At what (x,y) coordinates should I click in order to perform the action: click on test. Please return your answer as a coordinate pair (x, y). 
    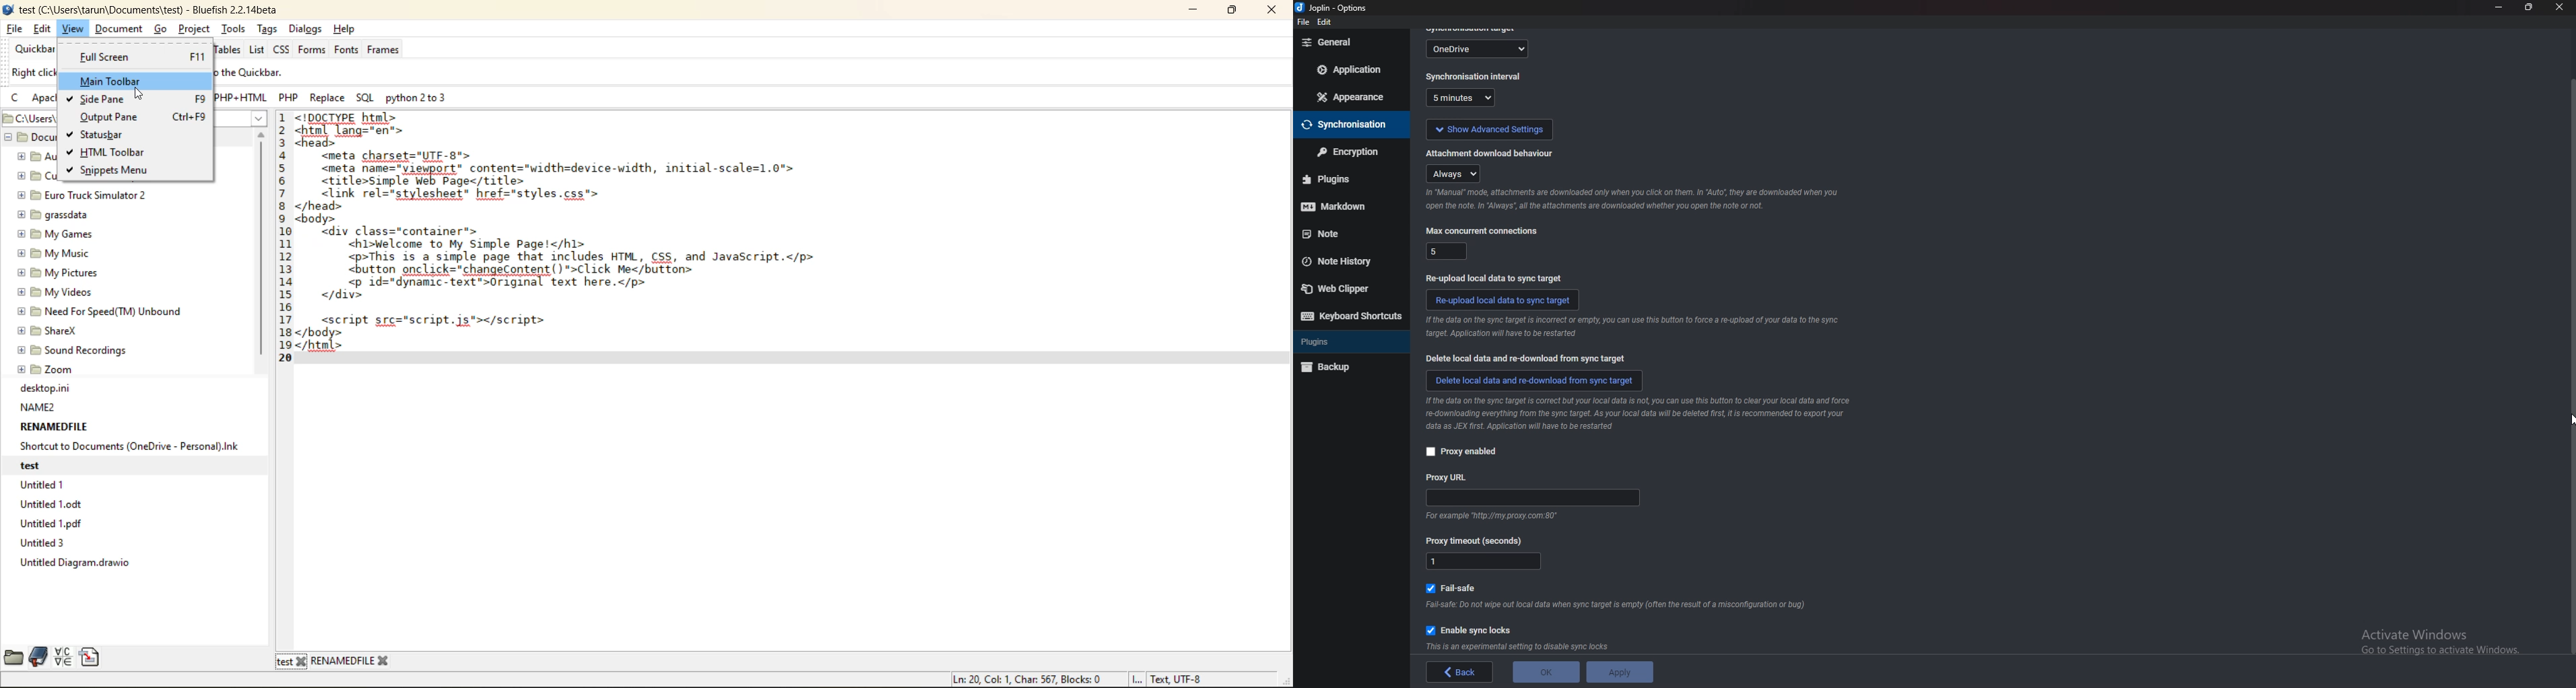
    Looking at the image, I should click on (47, 464).